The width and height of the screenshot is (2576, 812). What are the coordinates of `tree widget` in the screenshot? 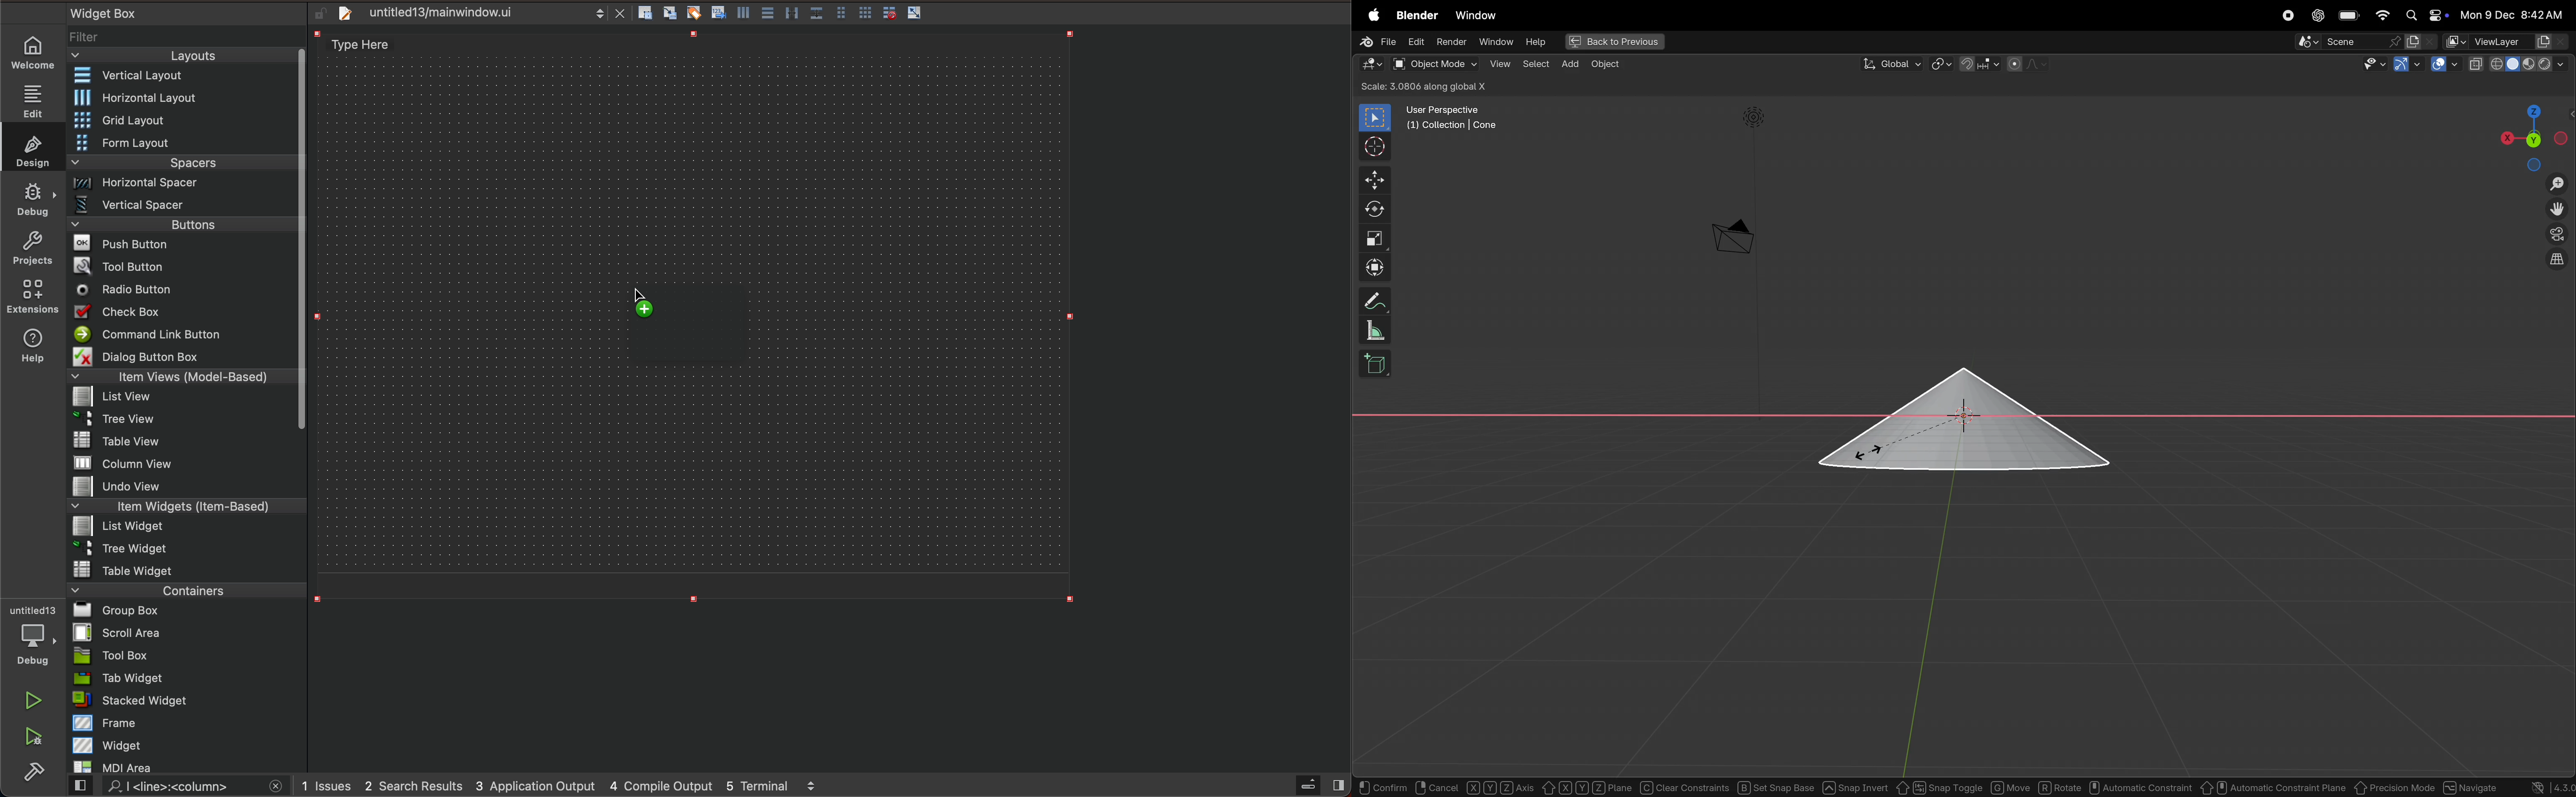 It's located at (183, 549).